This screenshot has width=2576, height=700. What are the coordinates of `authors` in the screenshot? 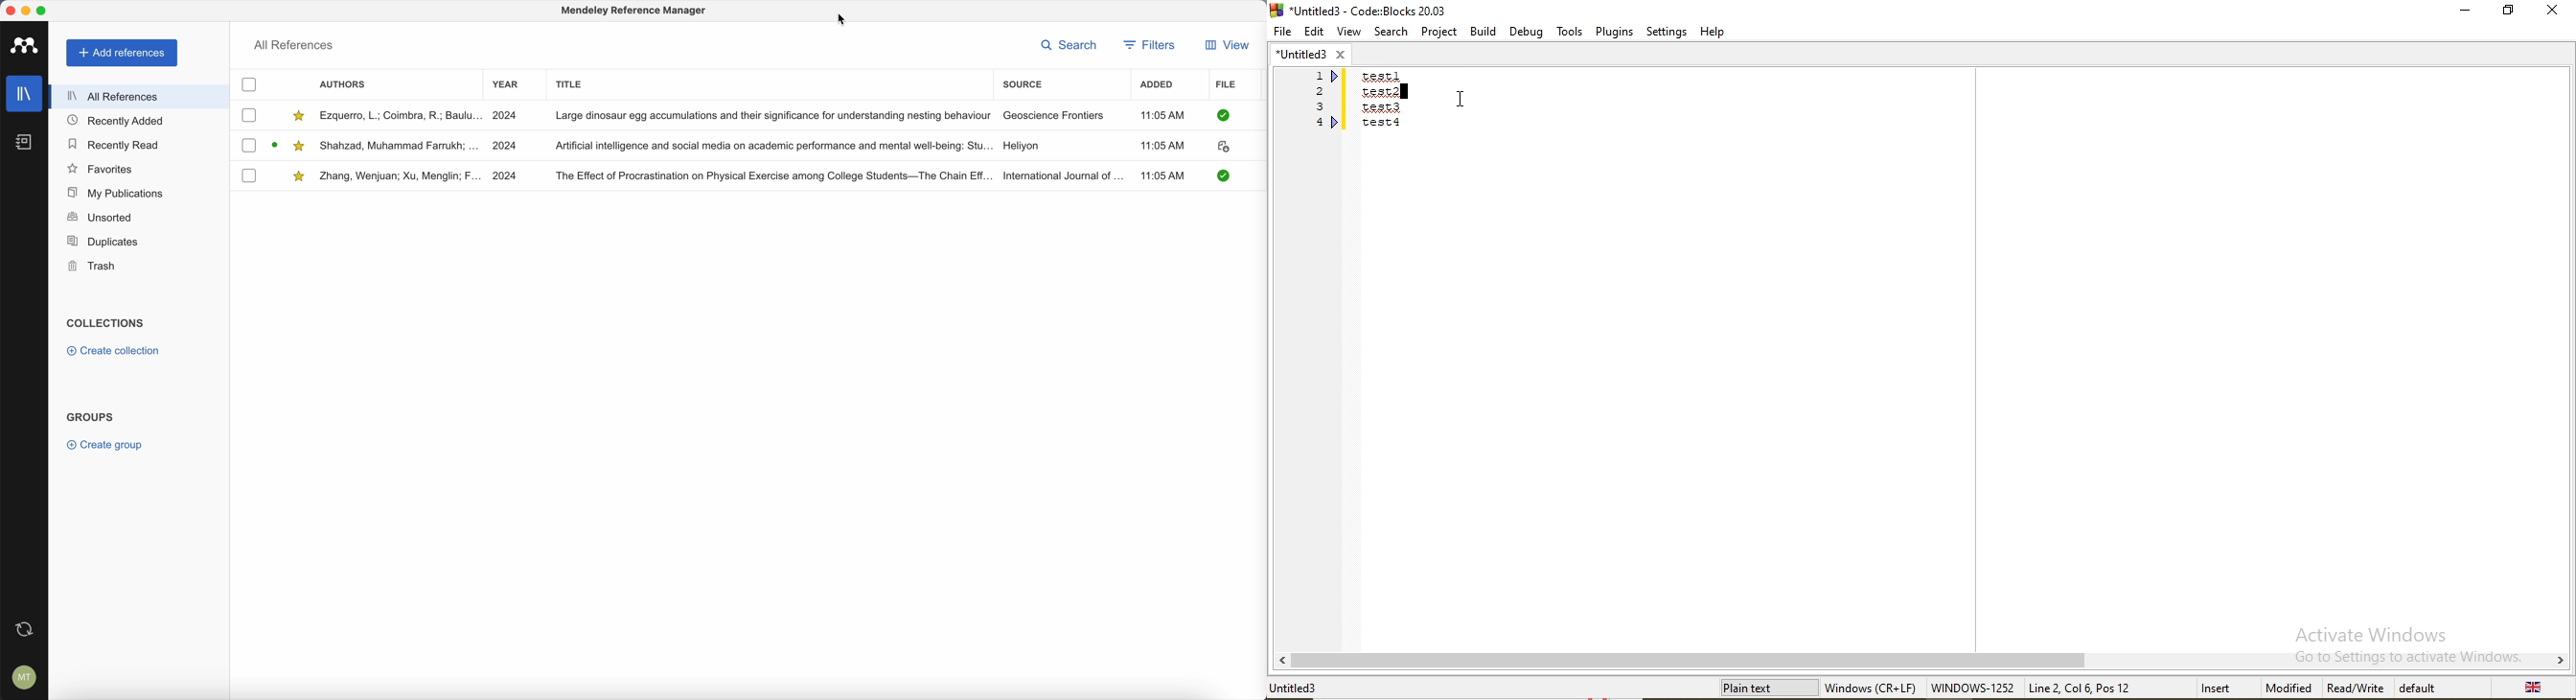 It's located at (346, 85).